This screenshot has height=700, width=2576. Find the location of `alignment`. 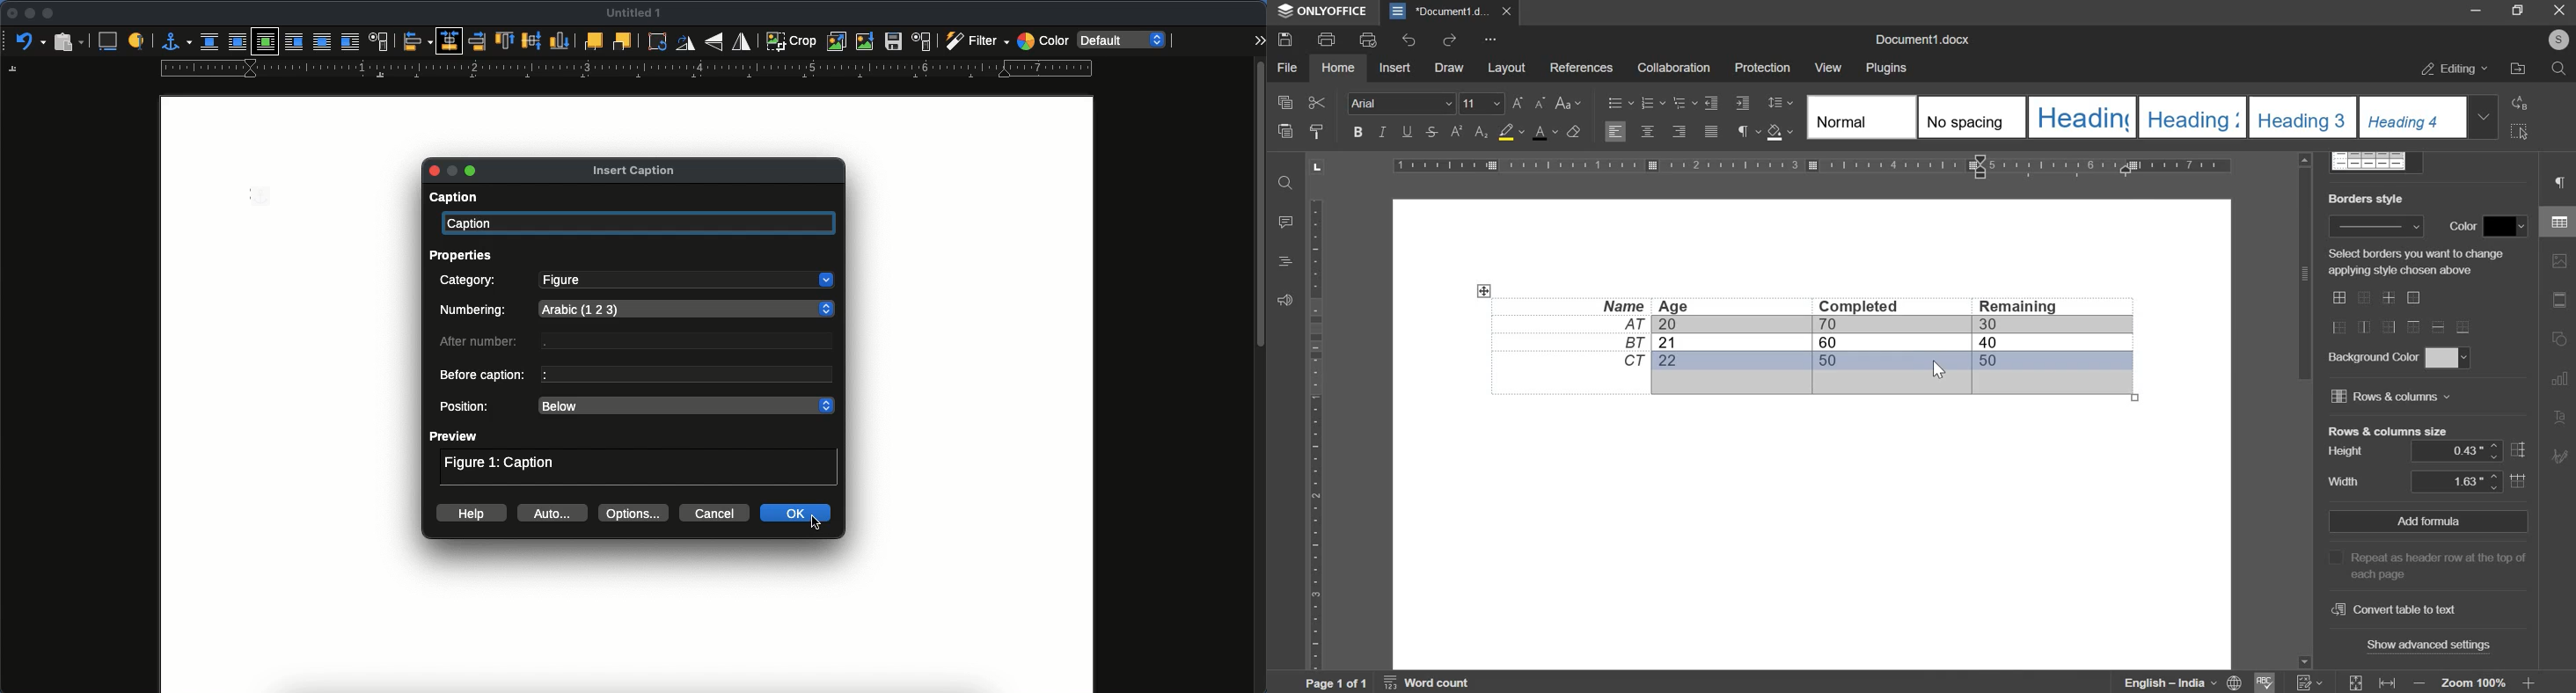

alignment is located at coordinates (1286, 263).